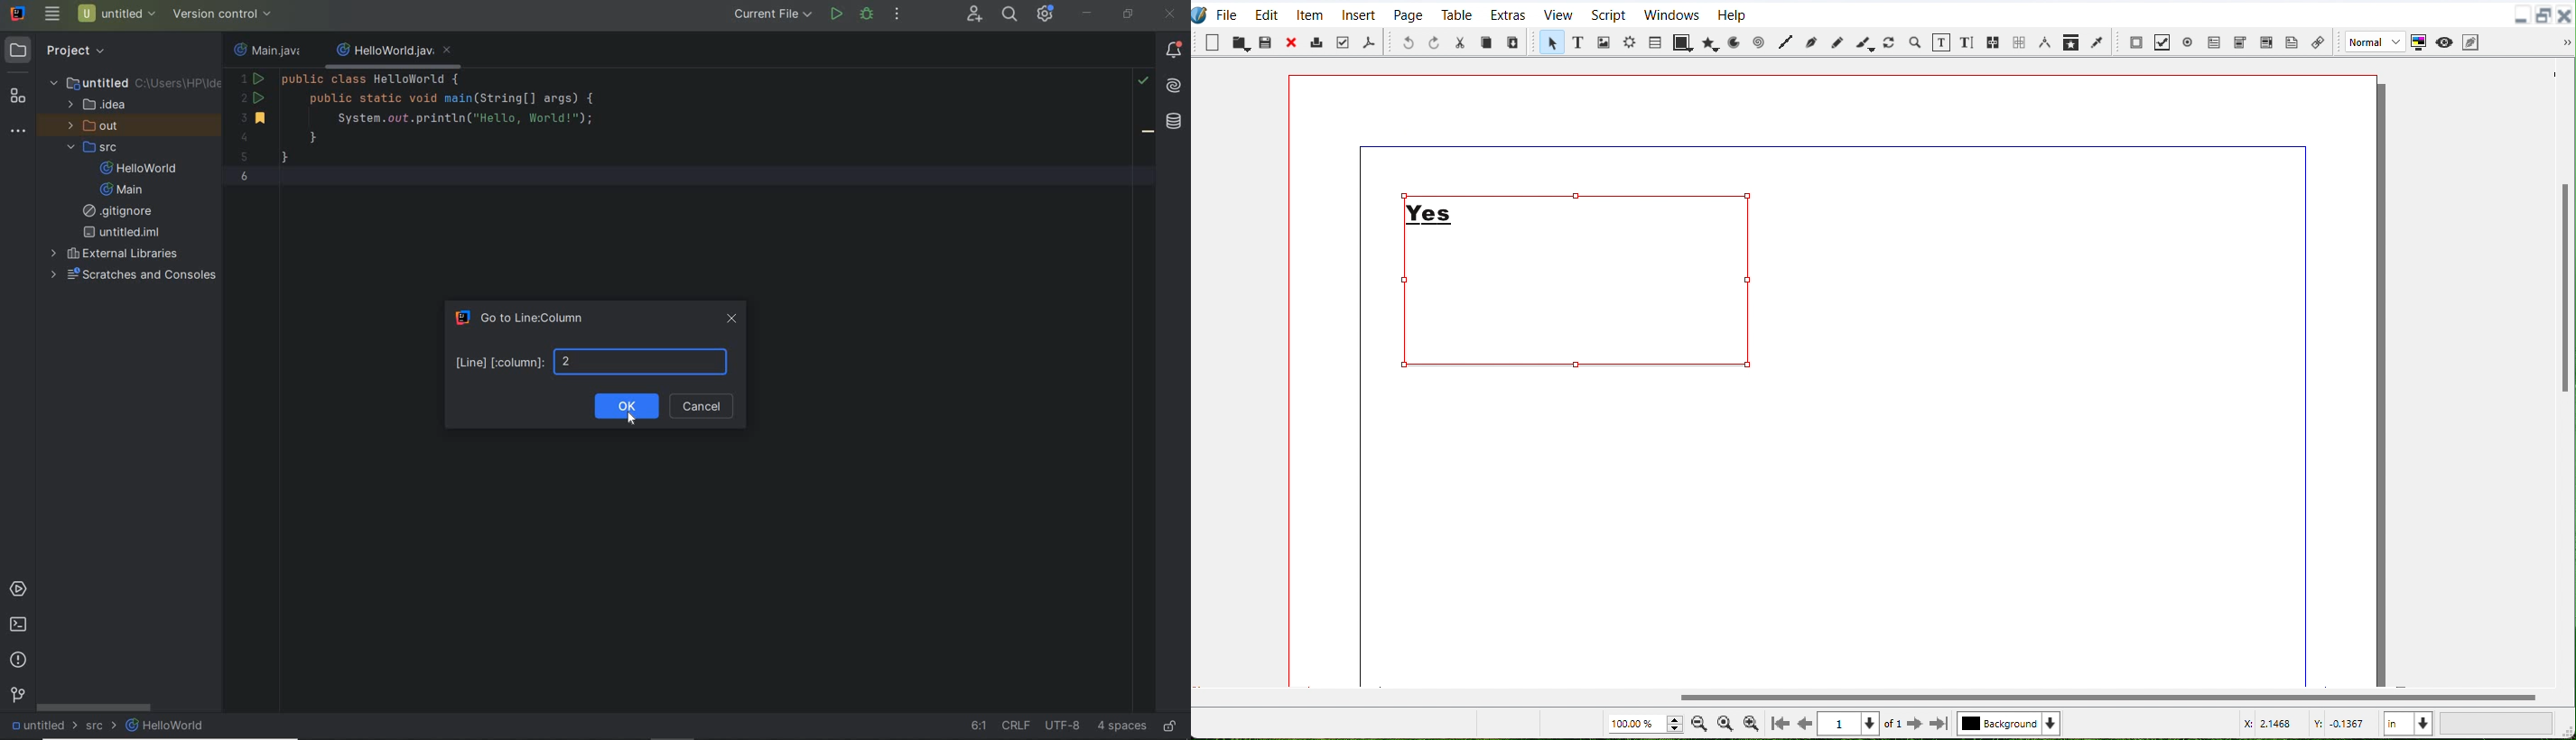  What do you see at coordinates (2072, 42) in the screenshot?
I see `Copy item Properties` at bounding box center [2072, 42].